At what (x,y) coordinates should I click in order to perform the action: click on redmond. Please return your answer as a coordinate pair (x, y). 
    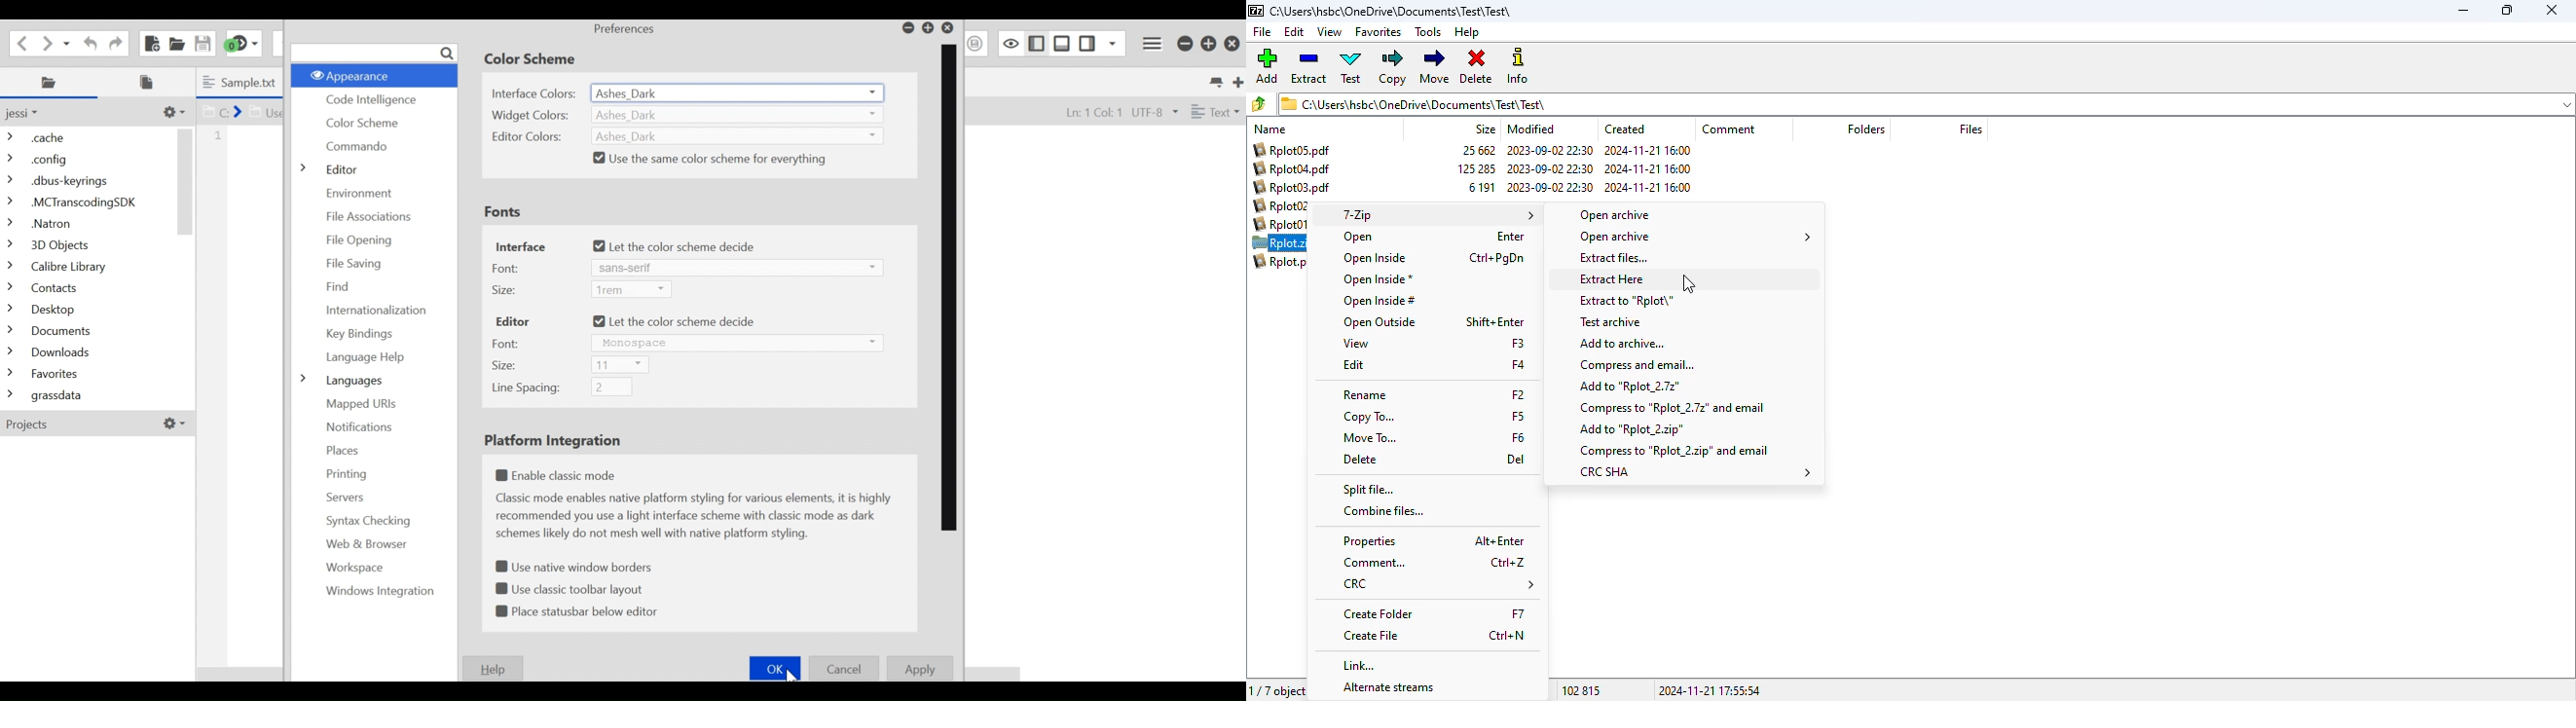
    Looking at the image, I should click on (733, 367).